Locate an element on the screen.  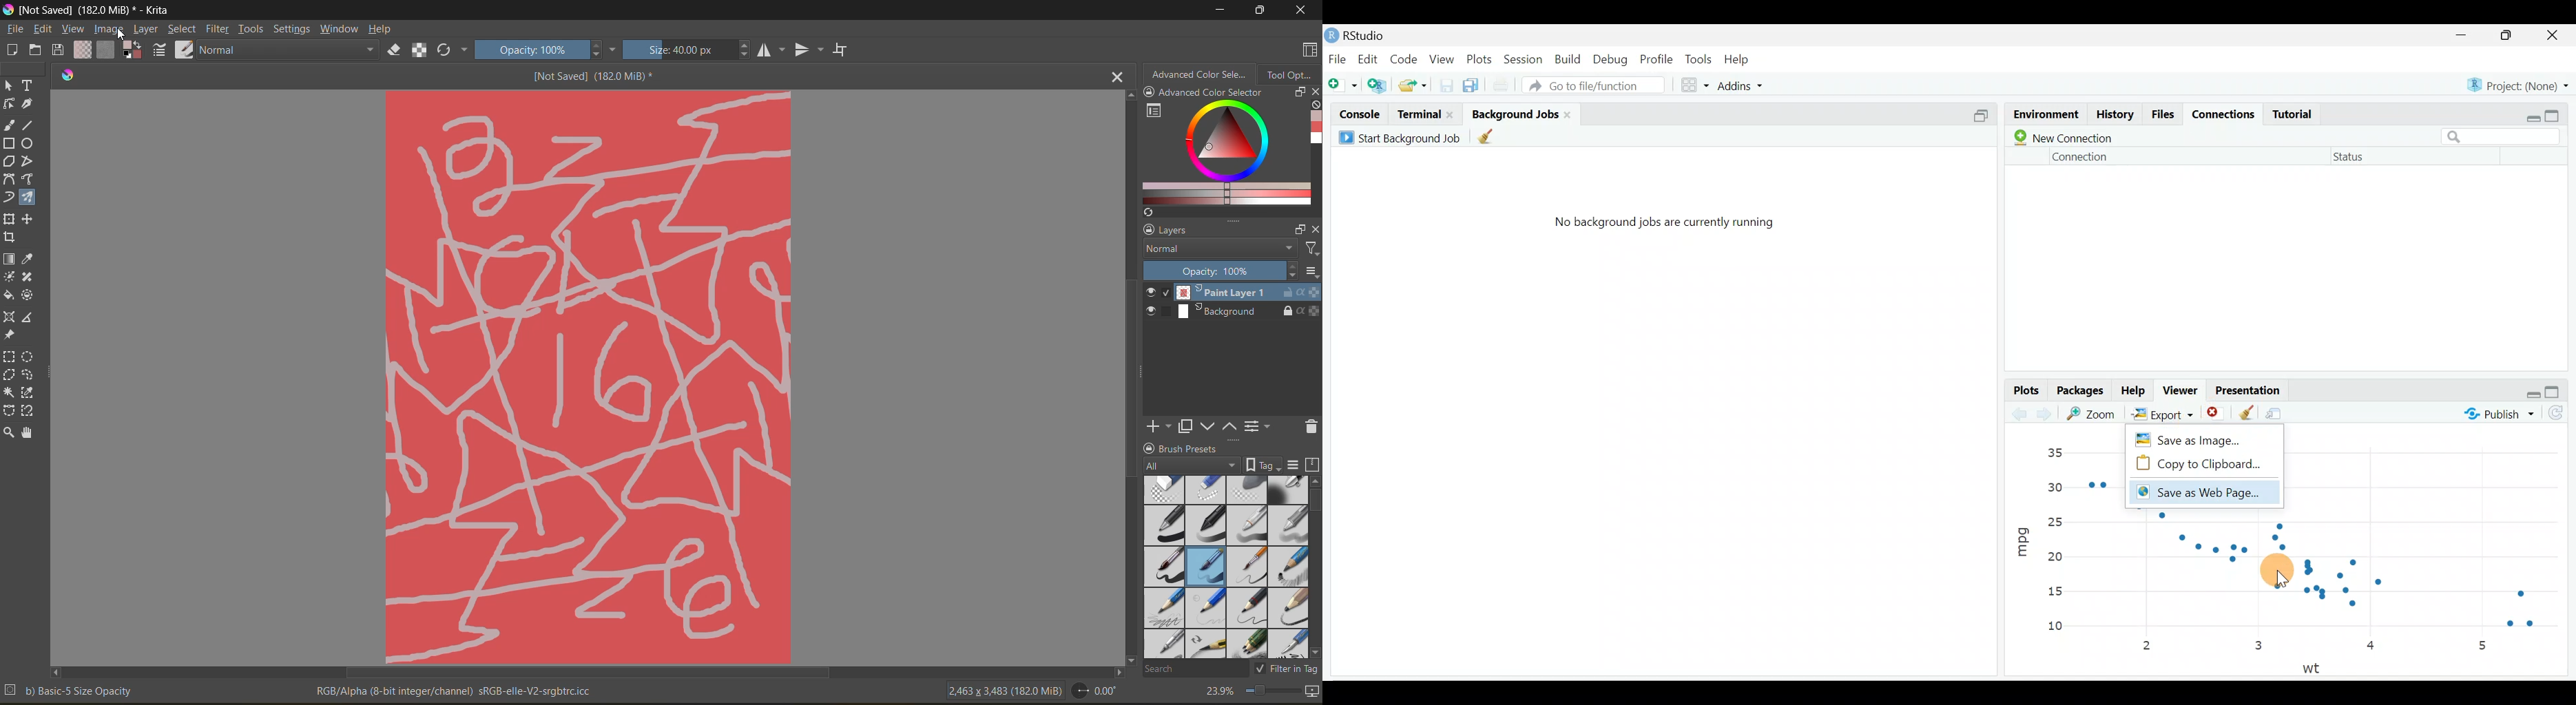
Plots is located at coordinates (2025, 389).